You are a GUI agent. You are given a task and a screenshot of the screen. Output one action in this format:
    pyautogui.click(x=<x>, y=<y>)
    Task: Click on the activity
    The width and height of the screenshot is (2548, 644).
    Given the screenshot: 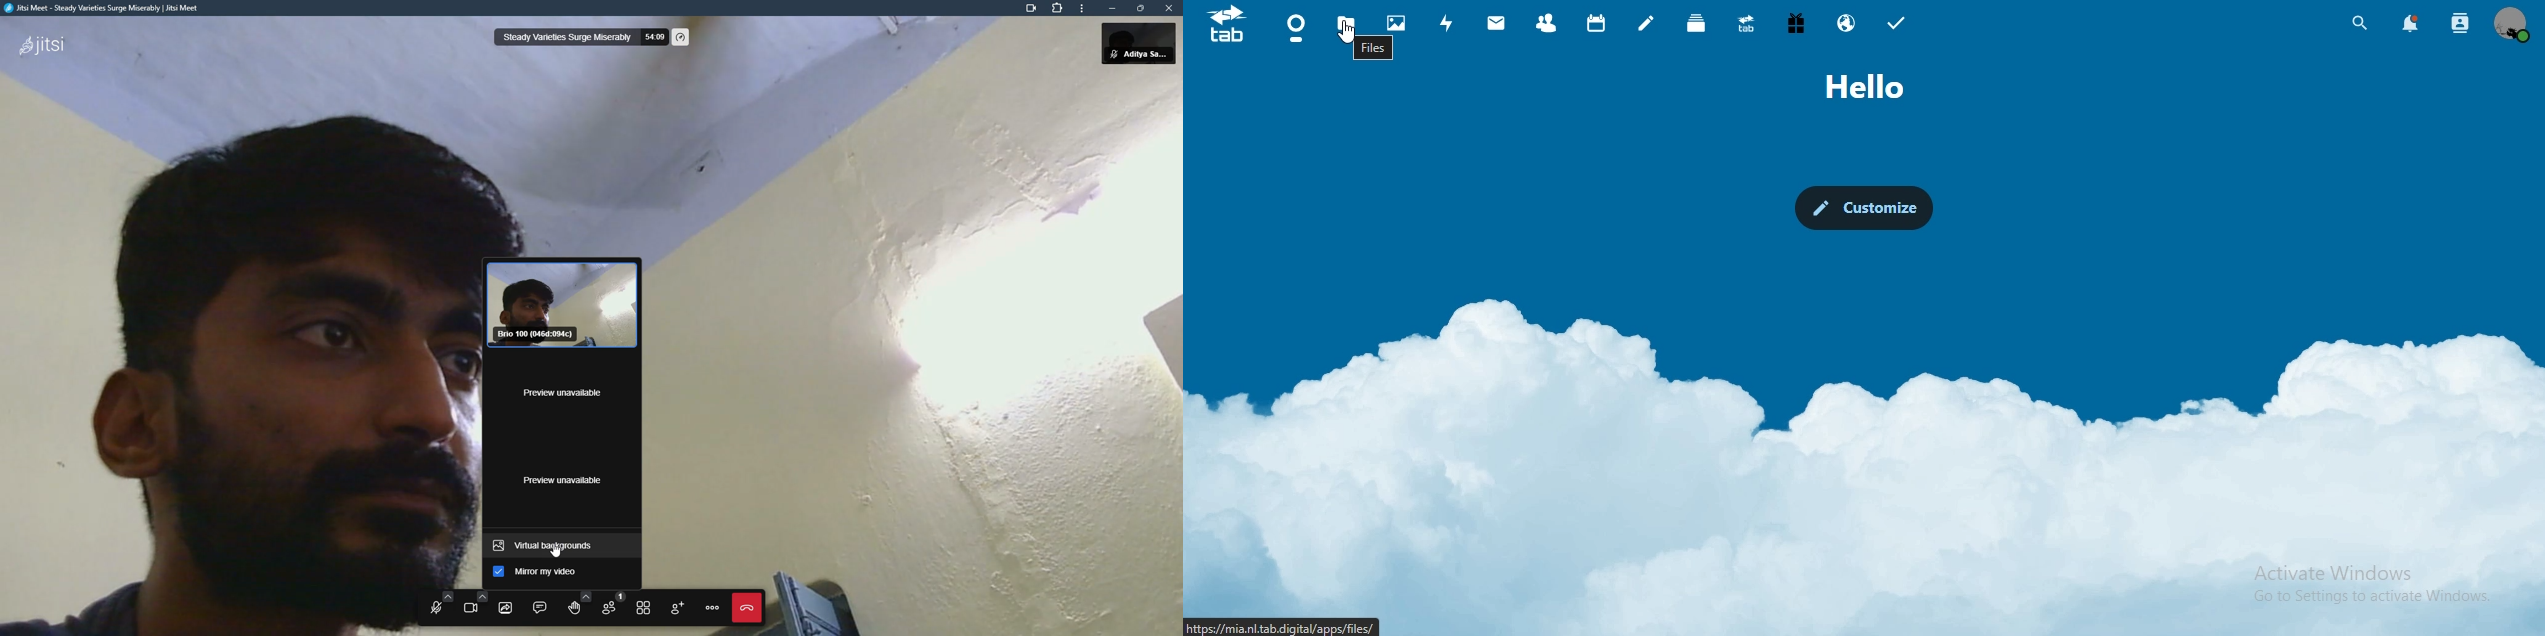 What is the action you would take?
    pyautogui.click(x=1451, y=23)
    